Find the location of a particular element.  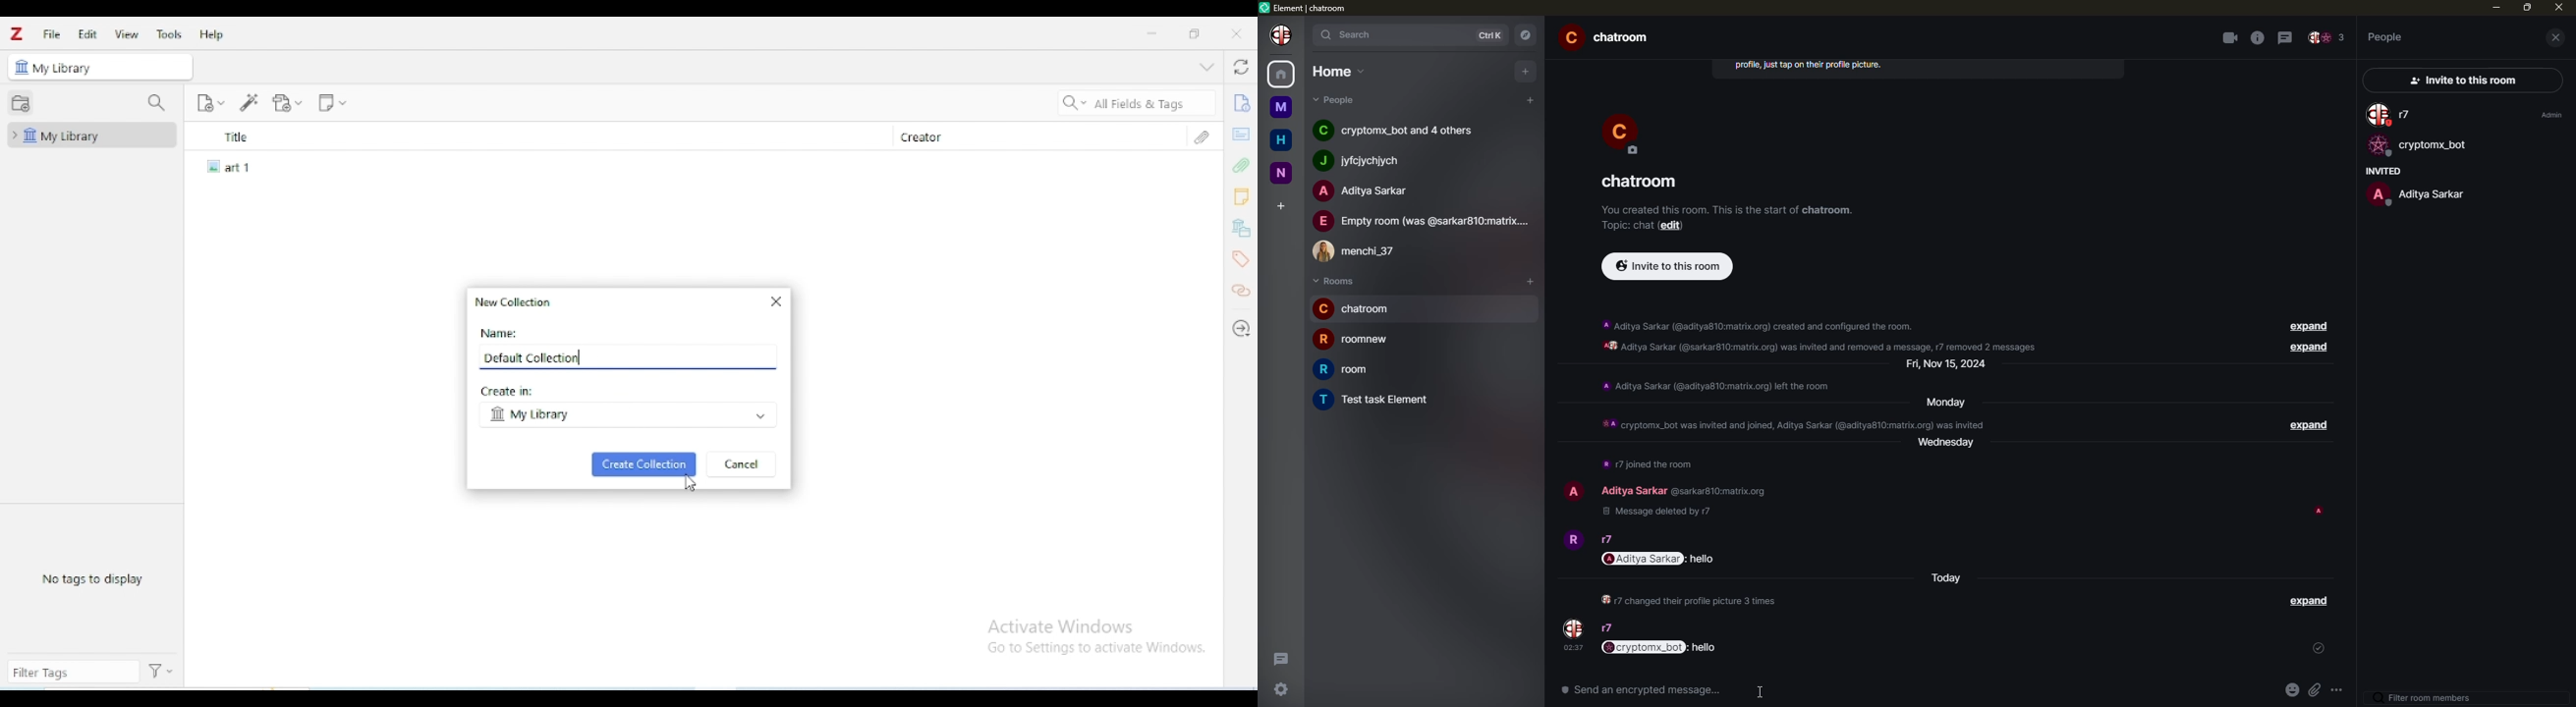

n is located at coordinates (1286, 172).